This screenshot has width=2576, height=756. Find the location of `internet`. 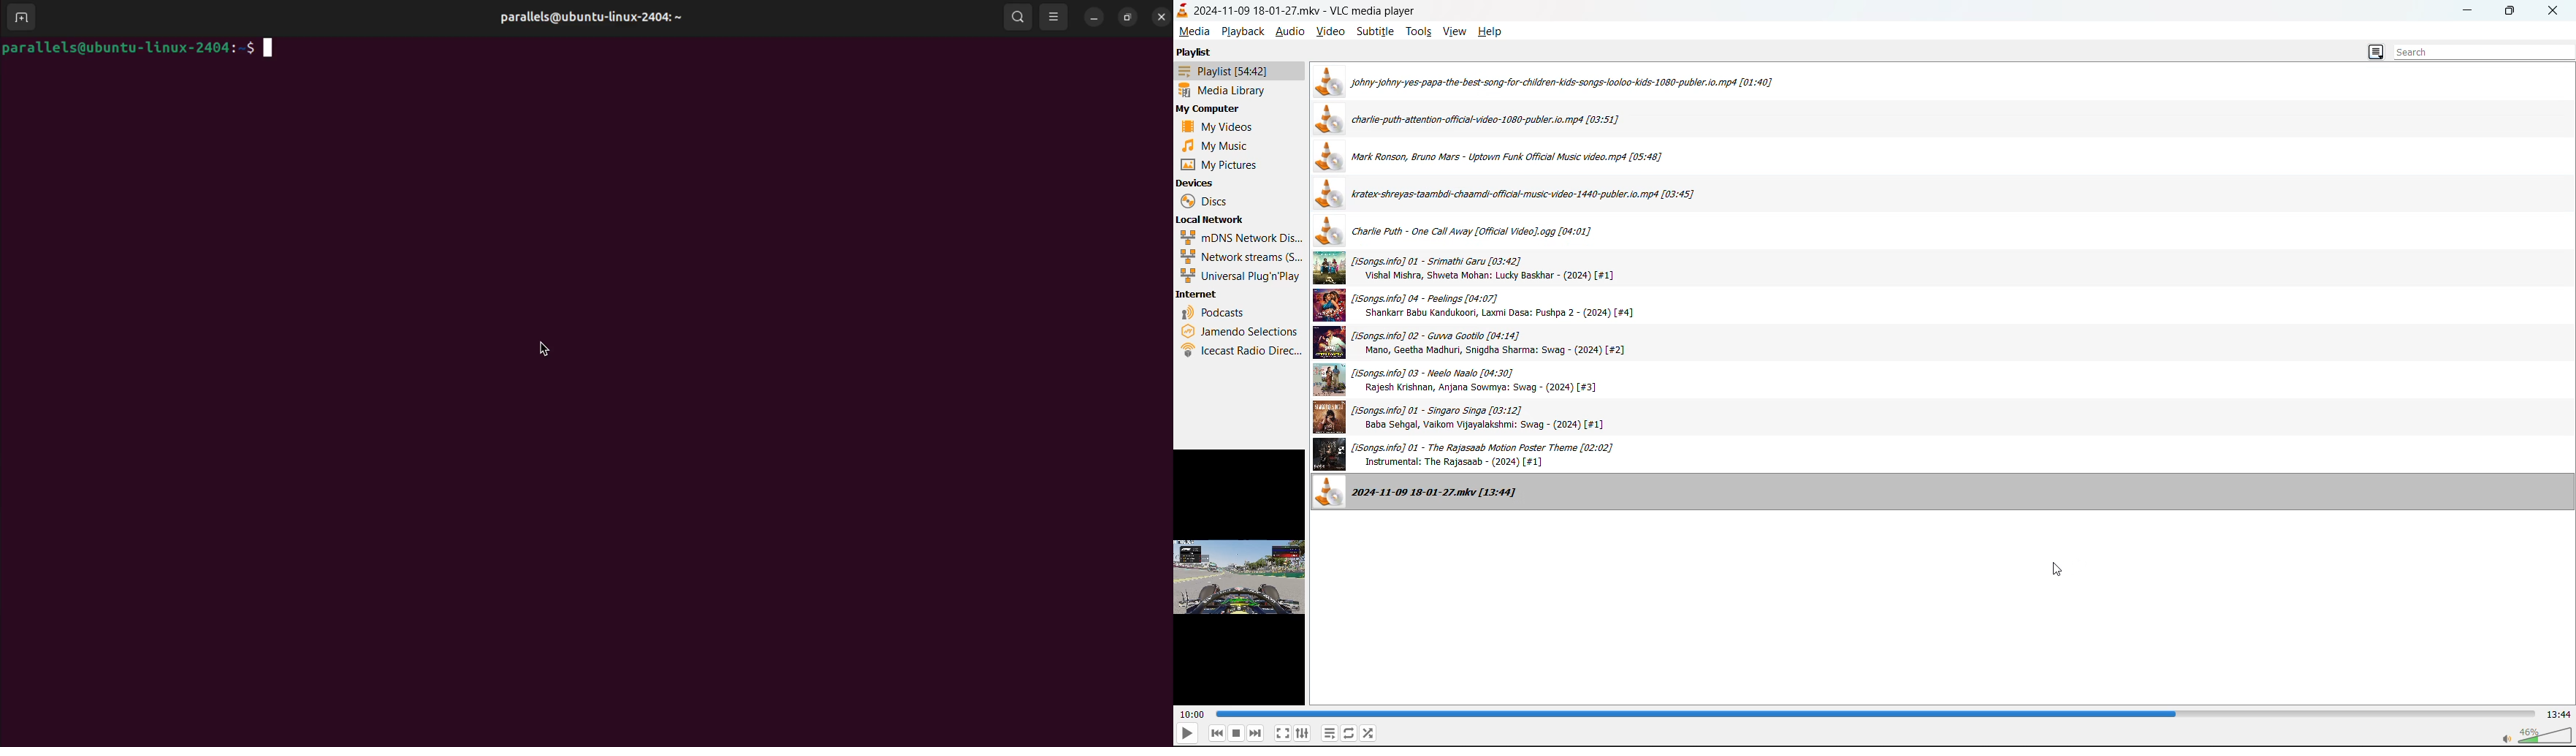

internet is located at coordinates (1203, 293).